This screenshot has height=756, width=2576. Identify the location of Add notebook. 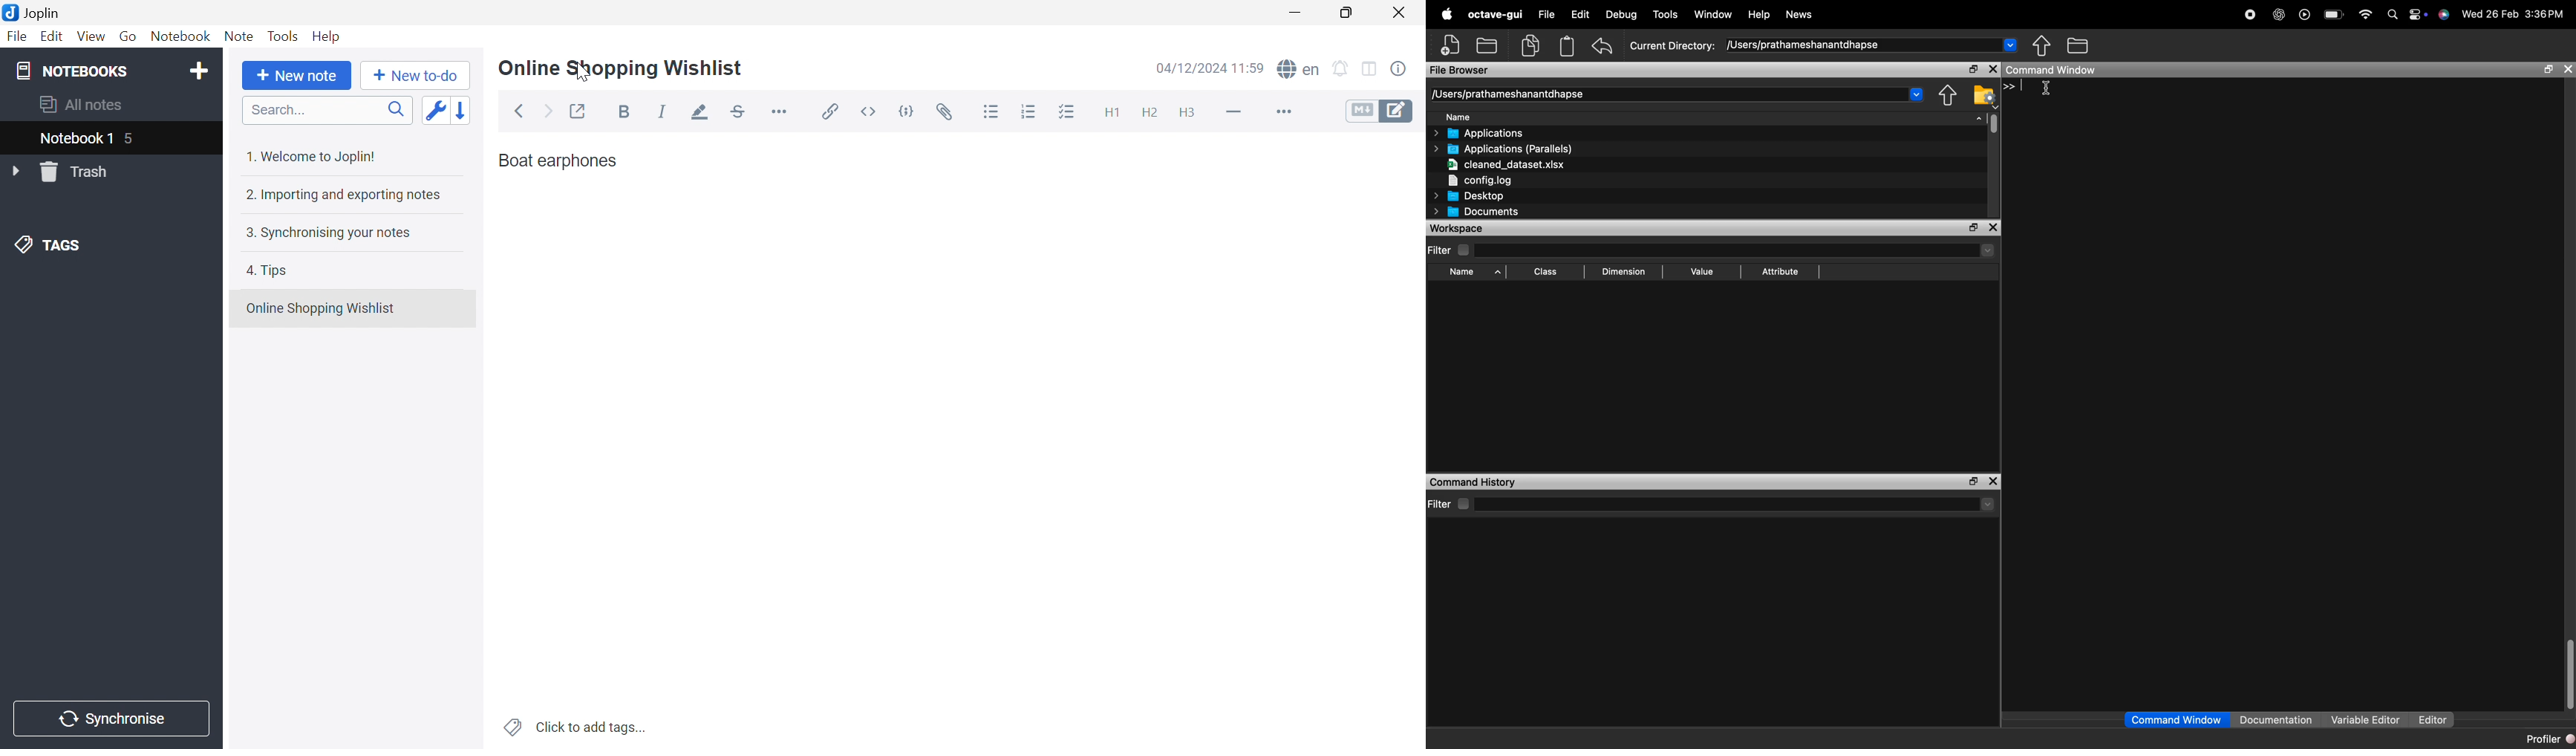
(201, 71).